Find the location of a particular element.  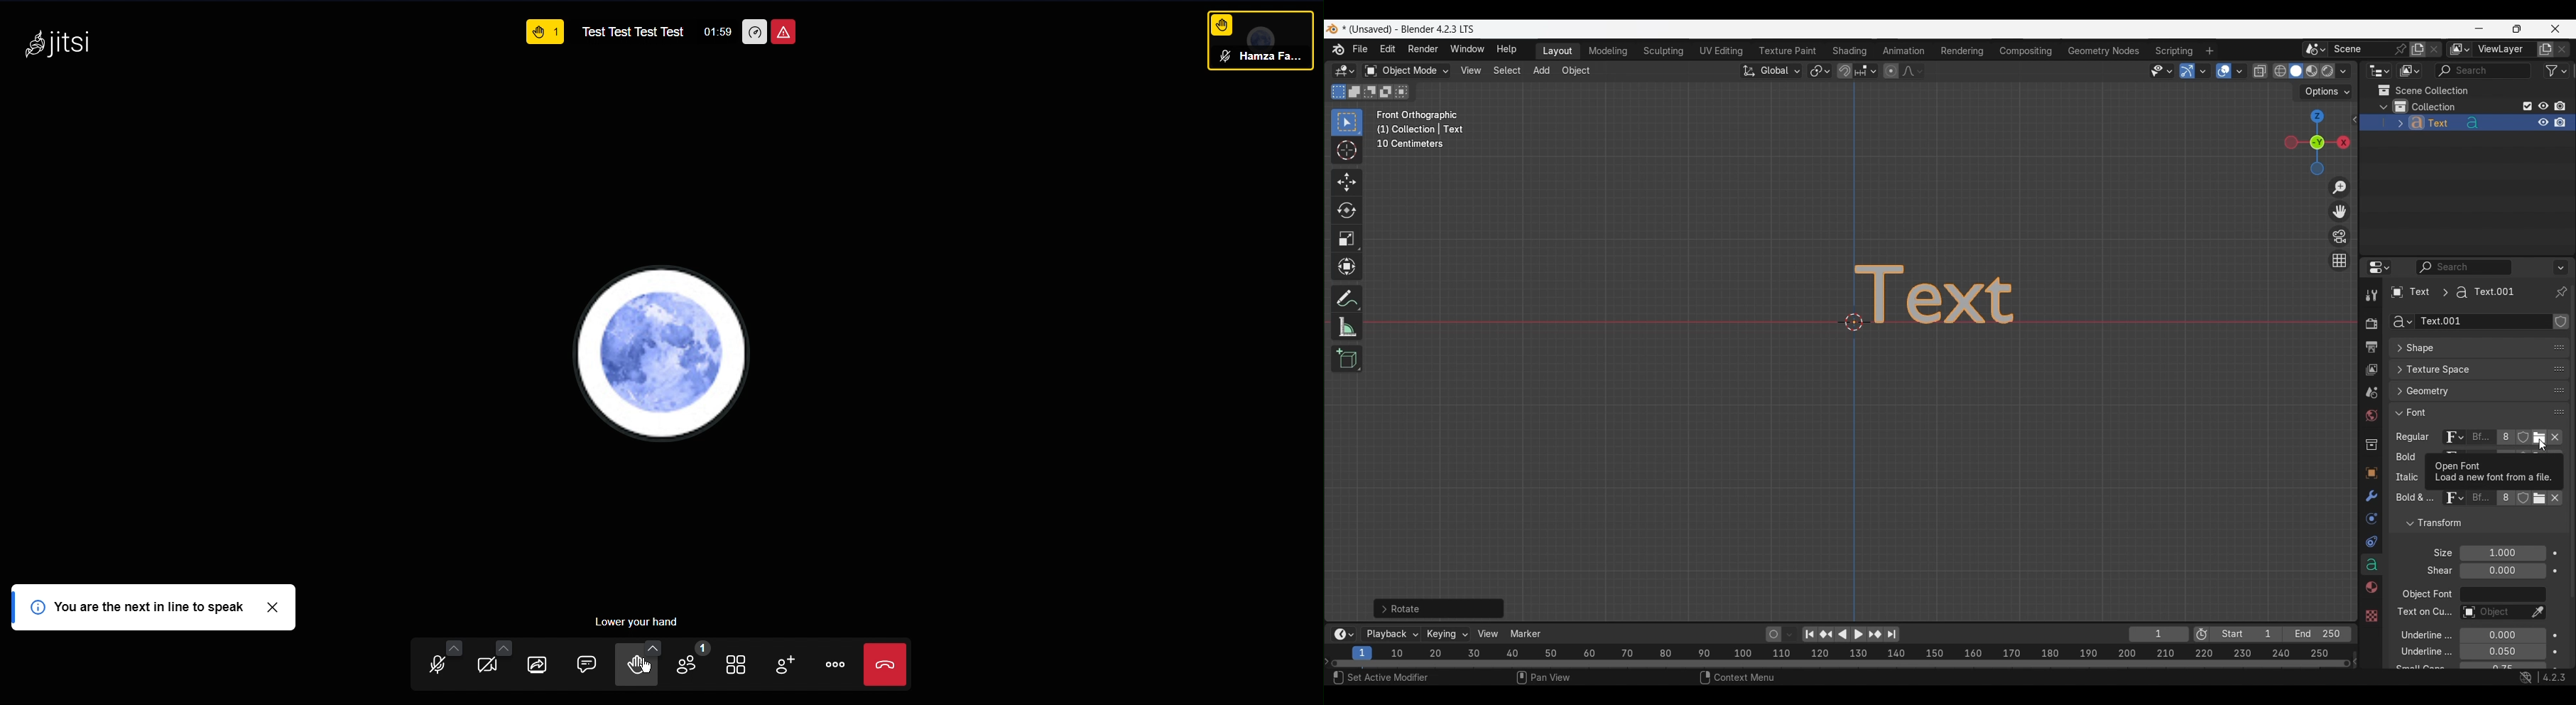

Close interface is located at coordinates (2556, 28).